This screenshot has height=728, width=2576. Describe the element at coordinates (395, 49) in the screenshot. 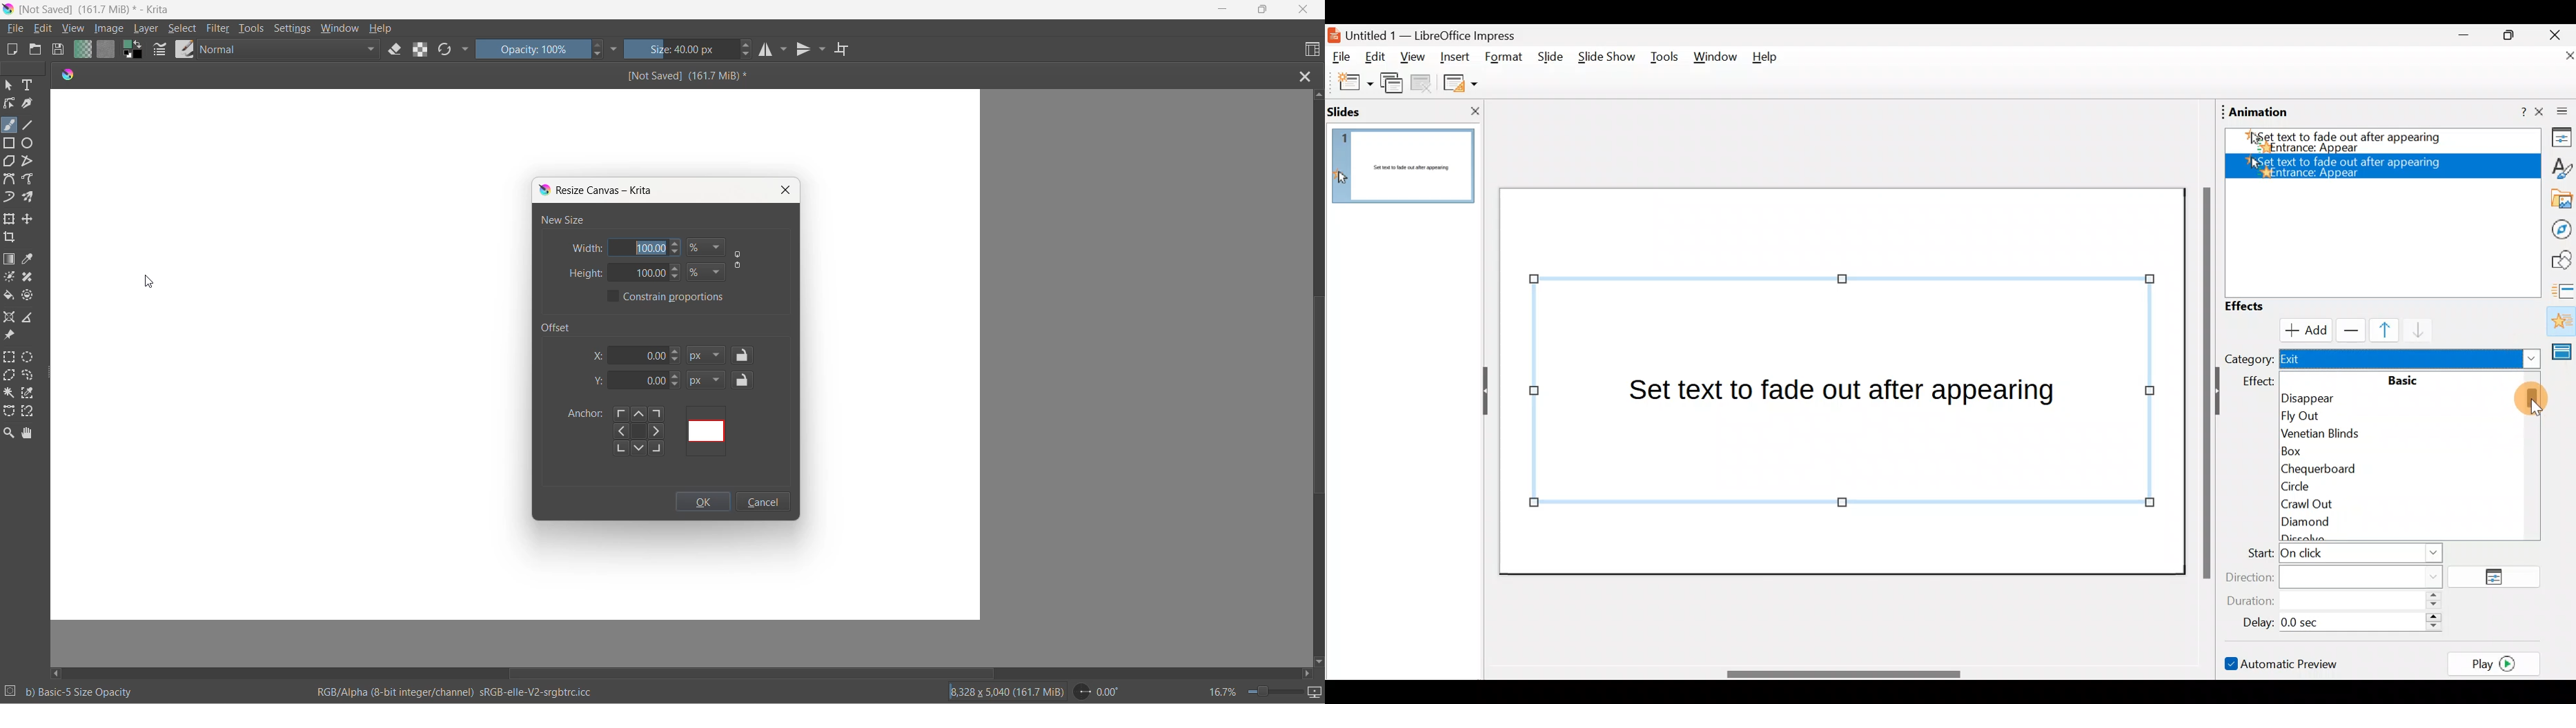

I see `set eraser tool` at that location.